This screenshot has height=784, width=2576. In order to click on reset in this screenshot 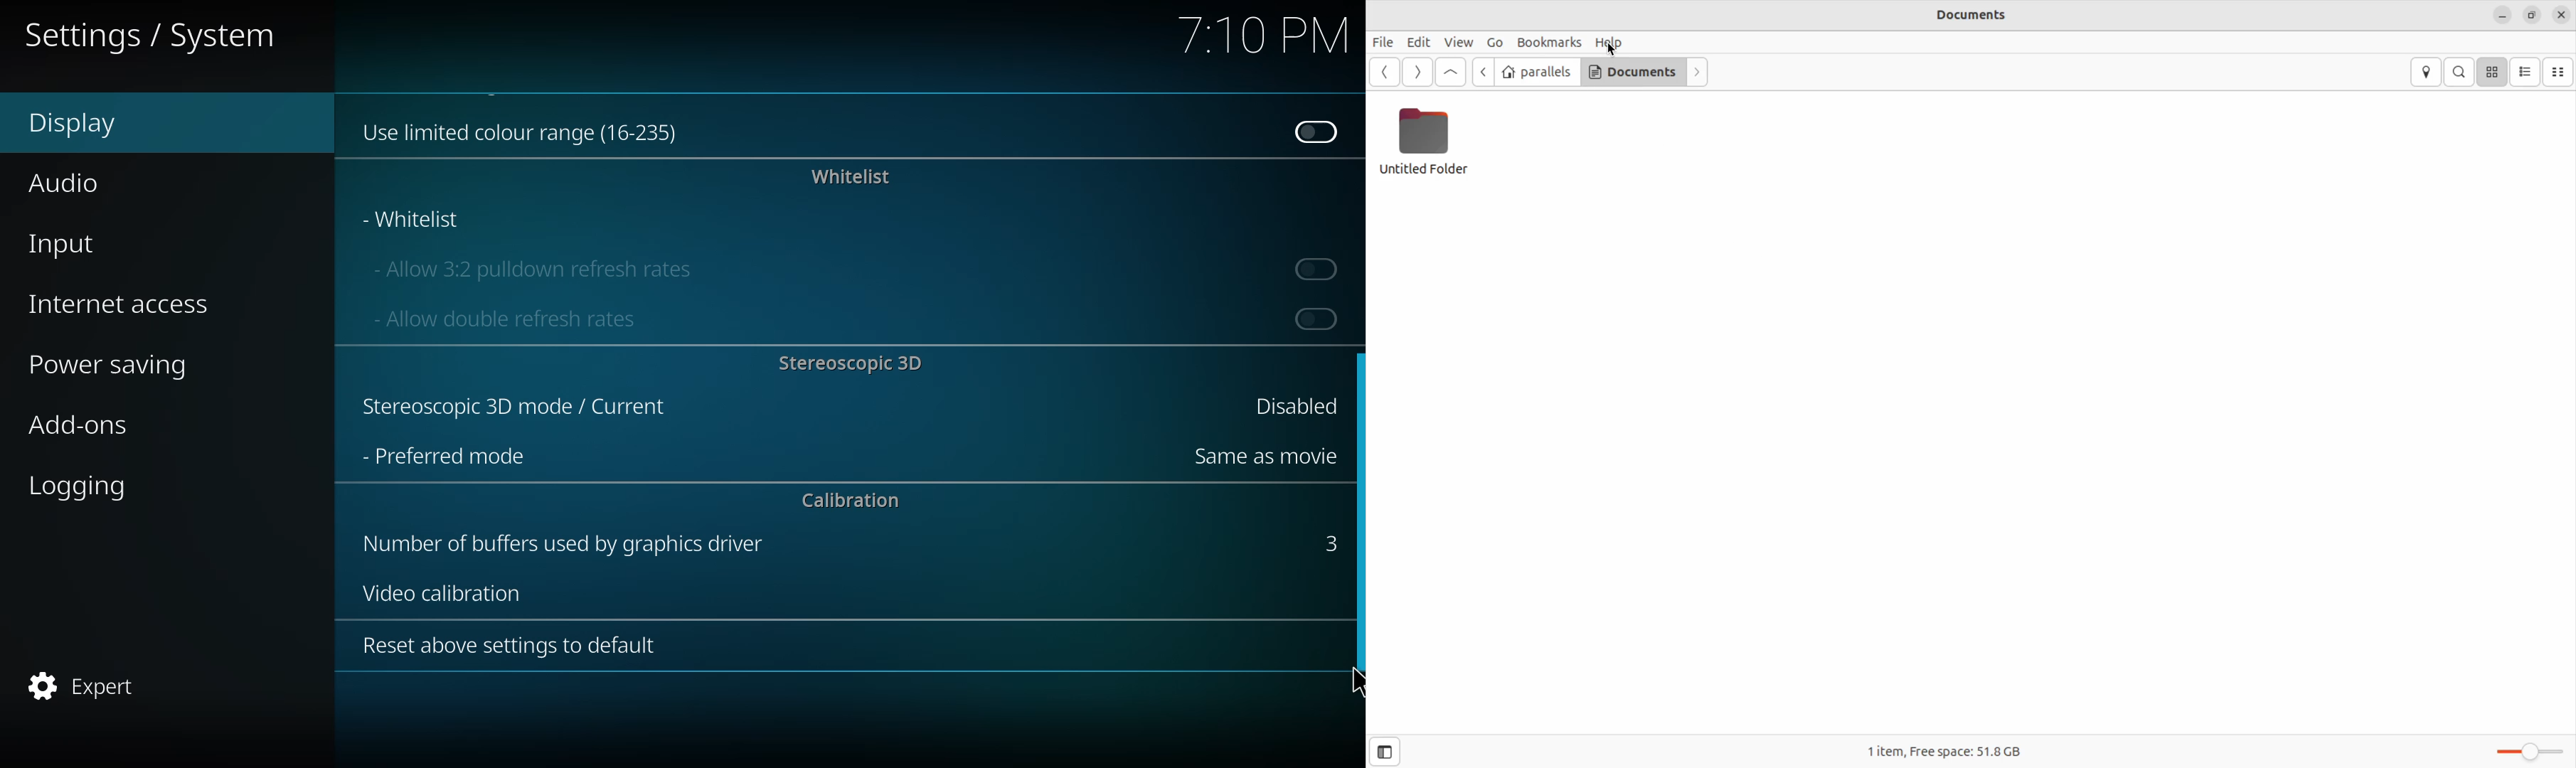, I will do `click(500, 645)`.